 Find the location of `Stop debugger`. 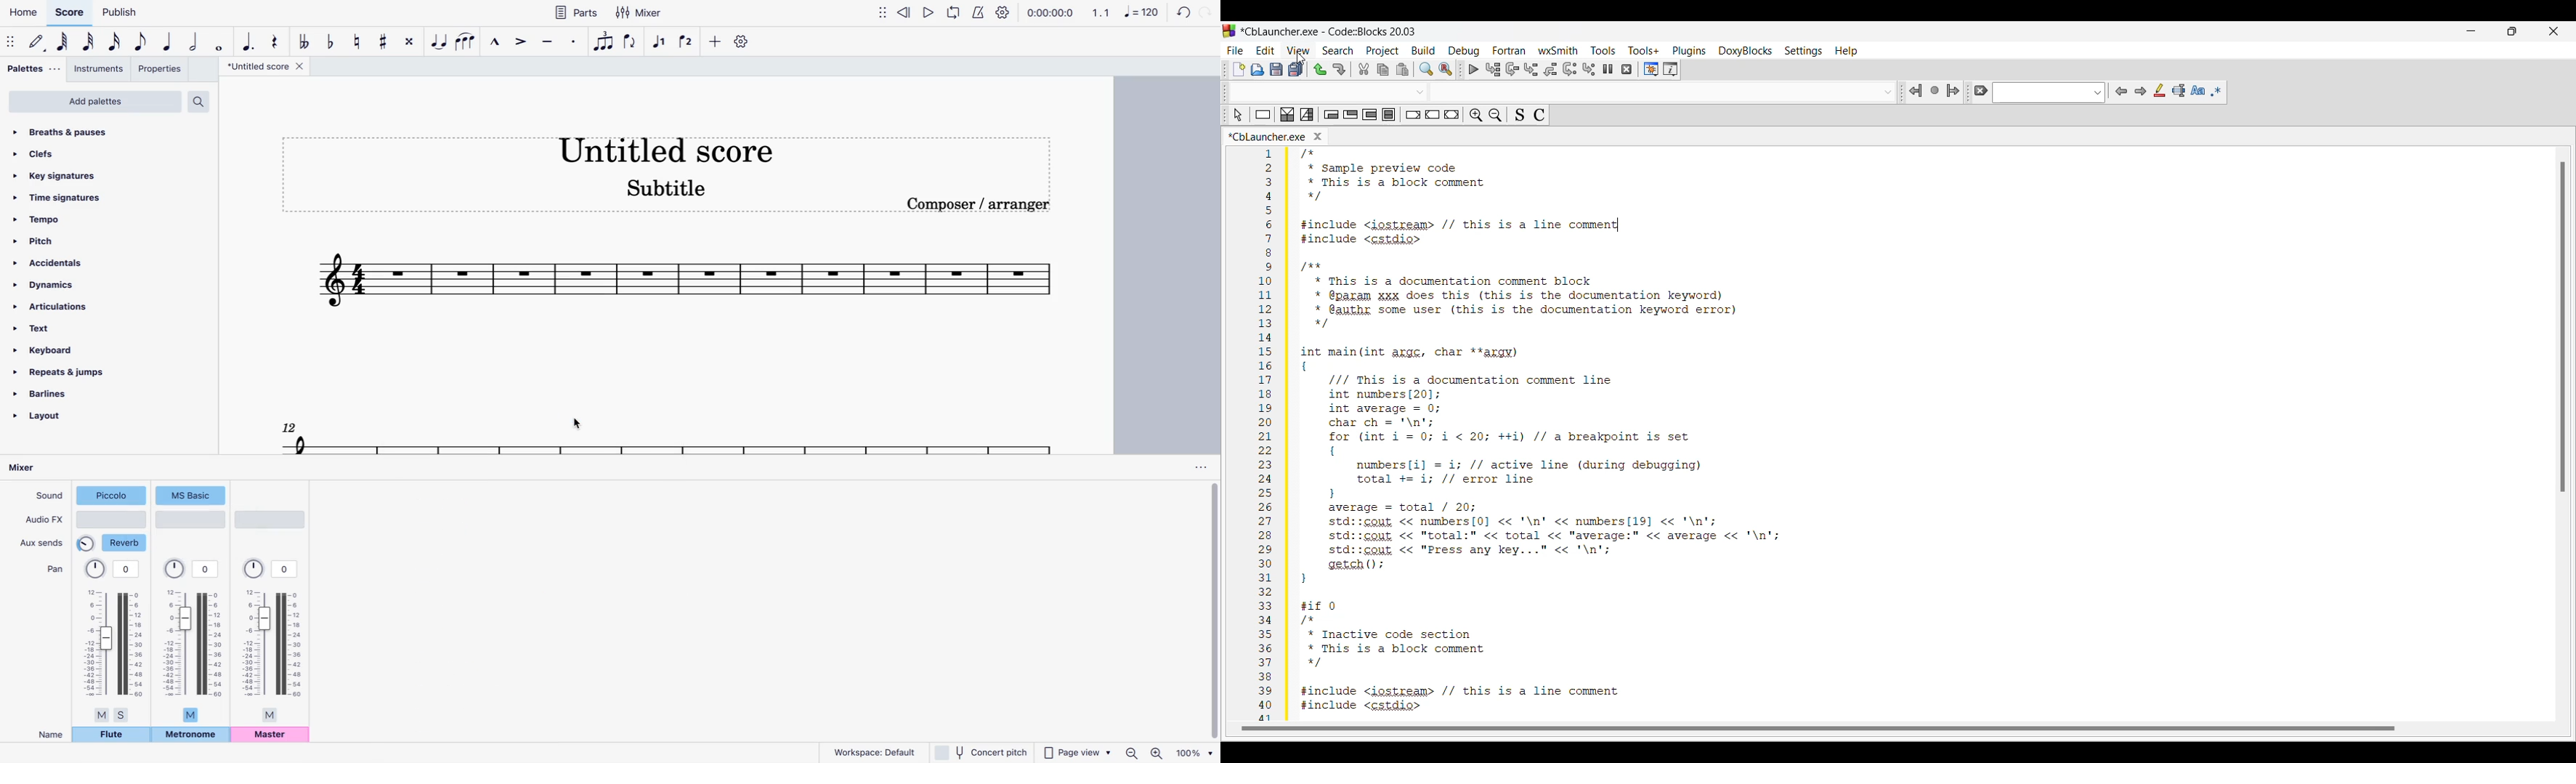

Stop debugger is located at coordinates (1627, 69).